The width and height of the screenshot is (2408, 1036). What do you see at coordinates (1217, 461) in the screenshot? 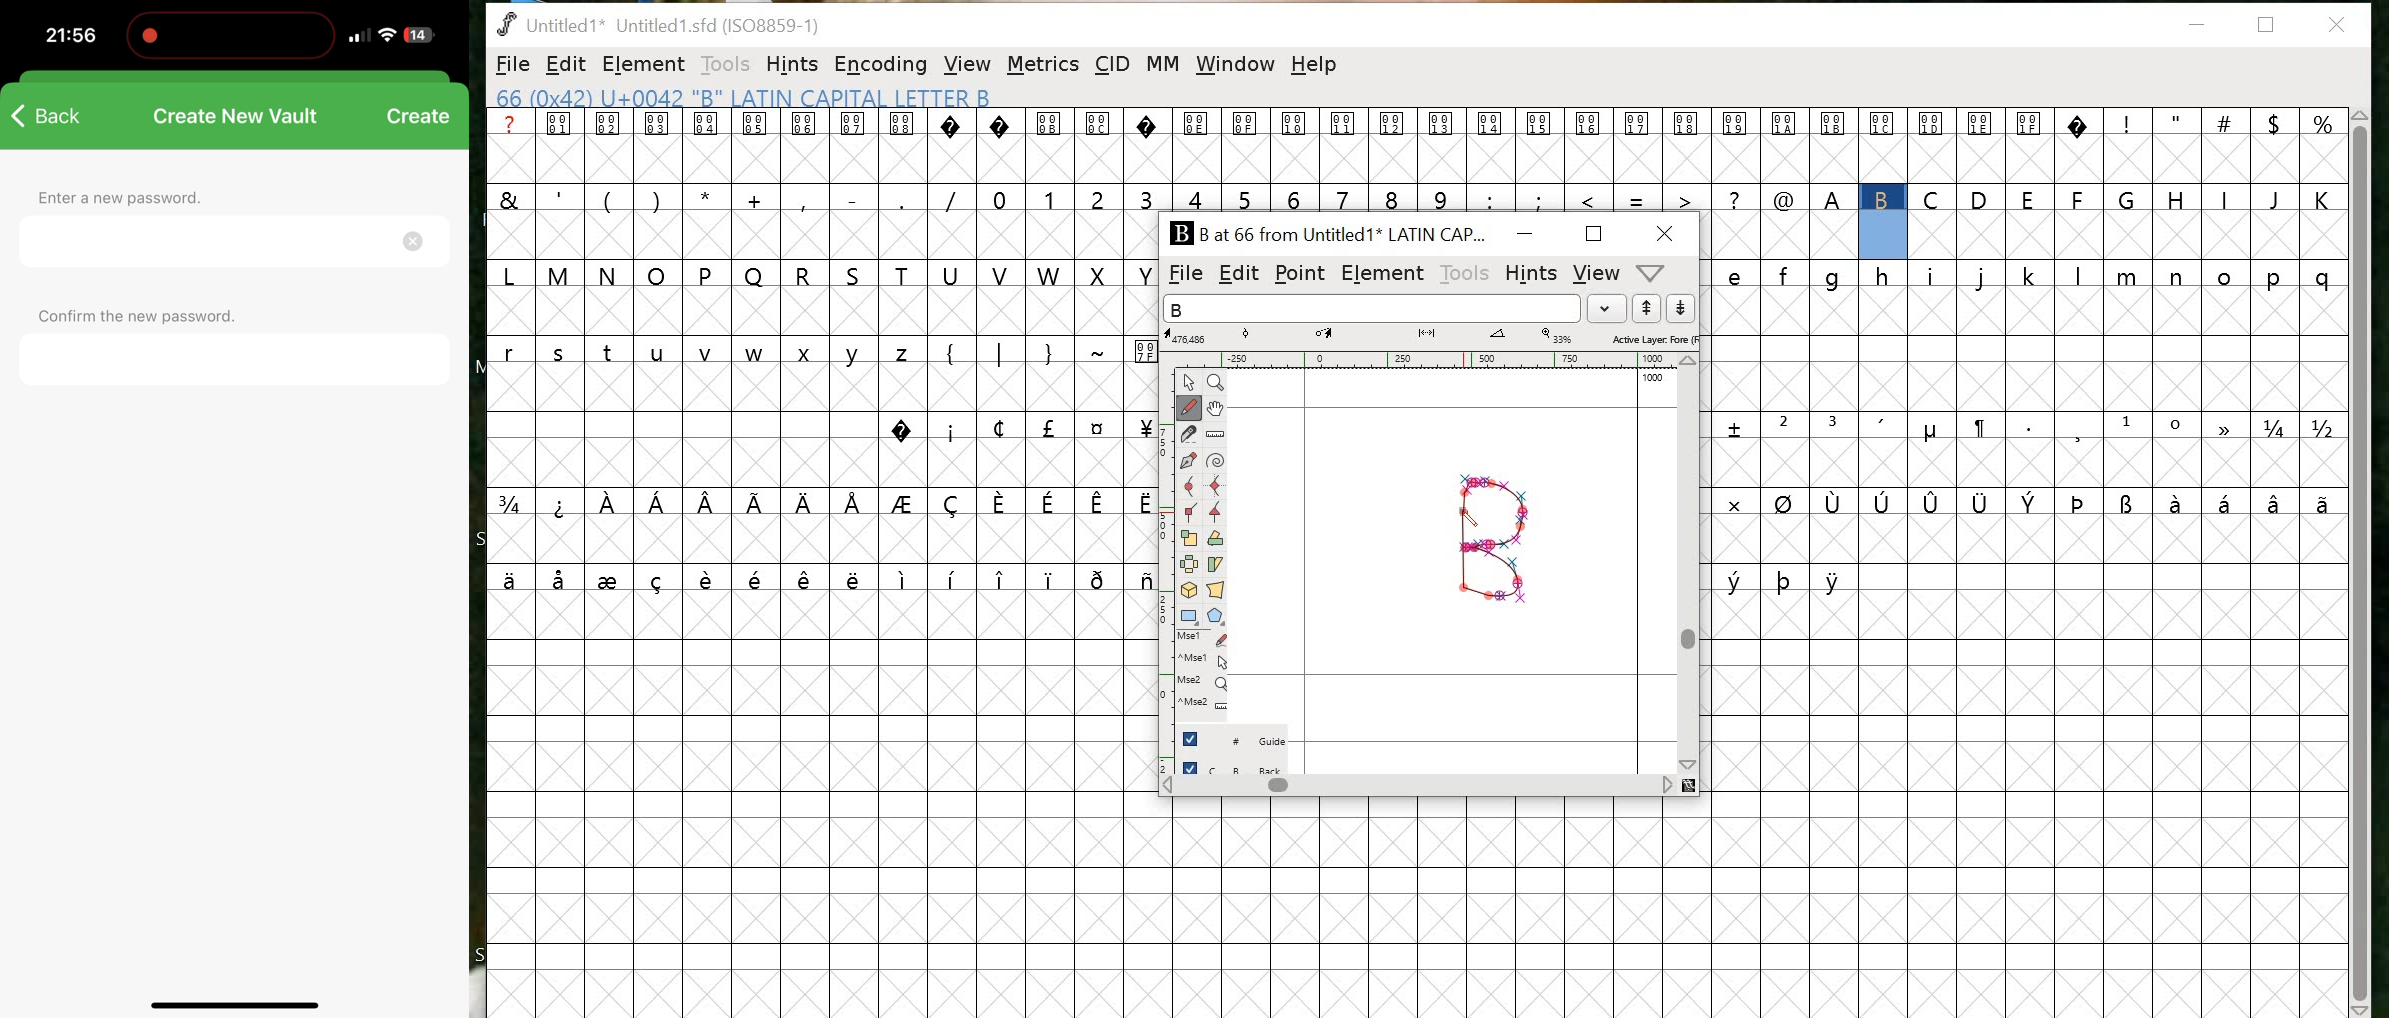
I see `Spiro` at bounding box center [1217, 461].